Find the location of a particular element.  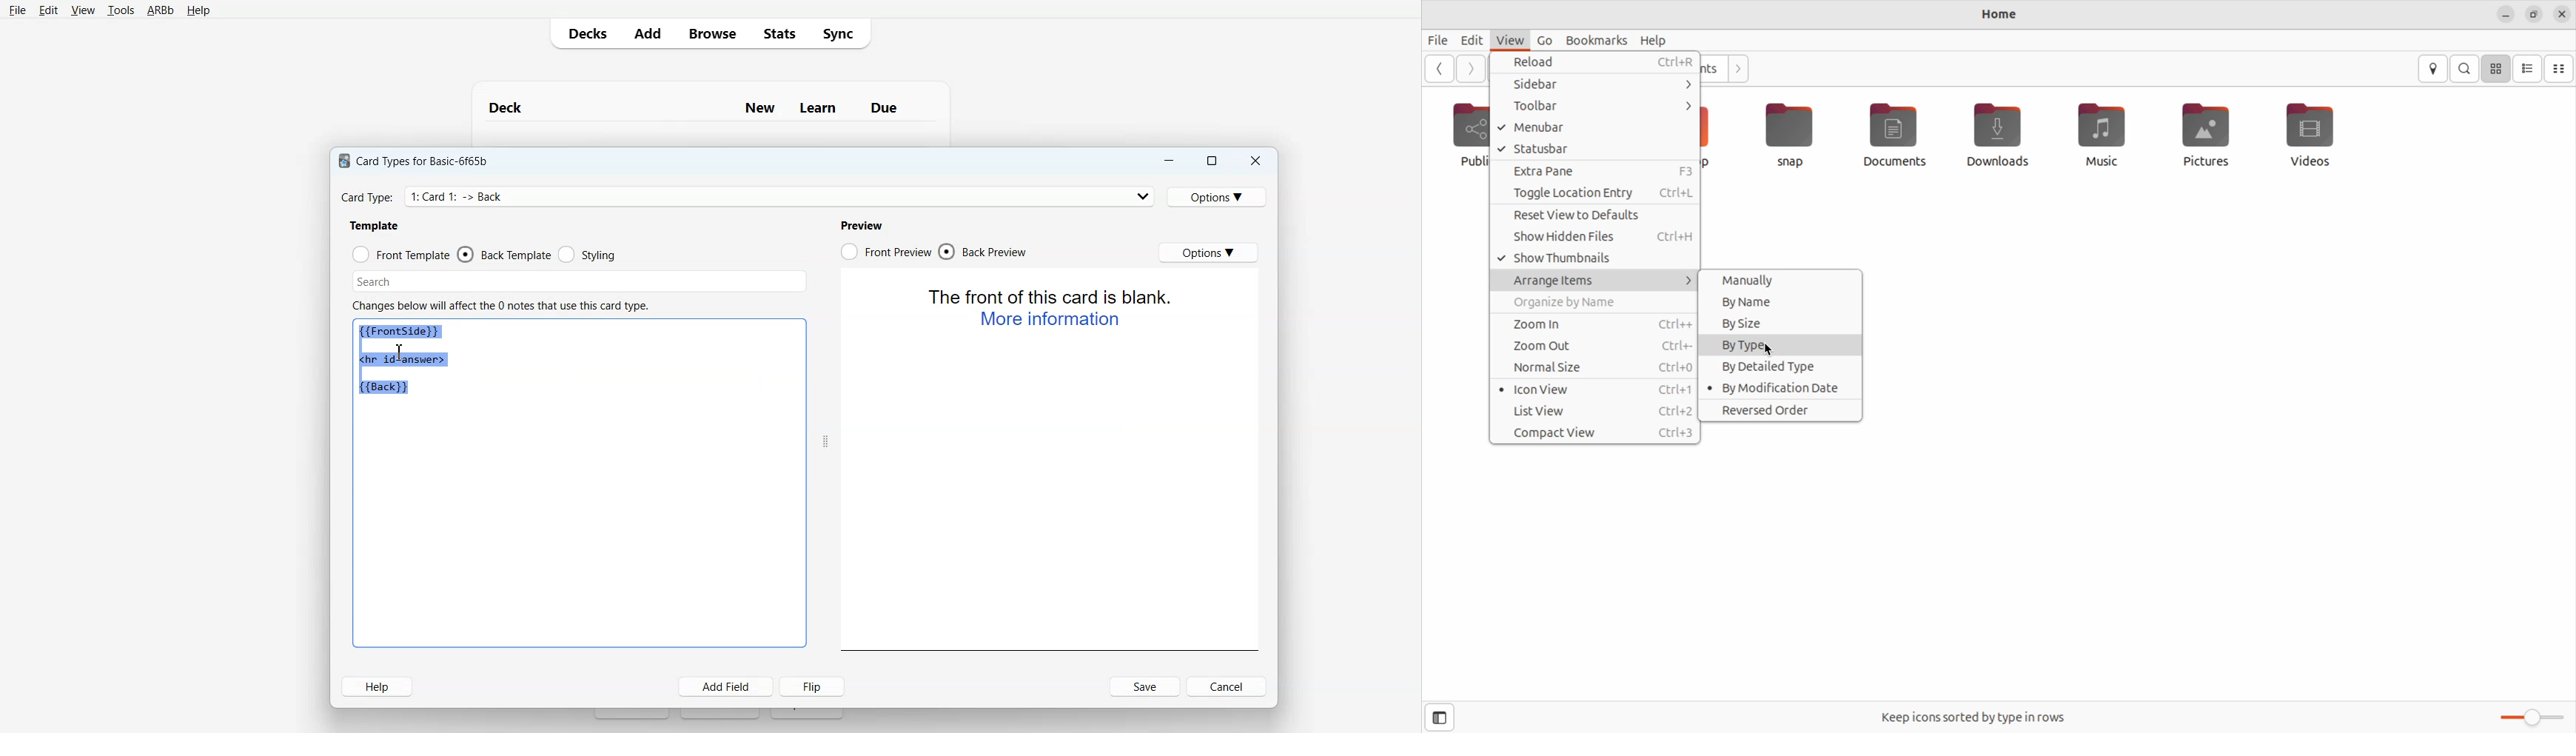

menu bar is located at coordinates (1598, 127).